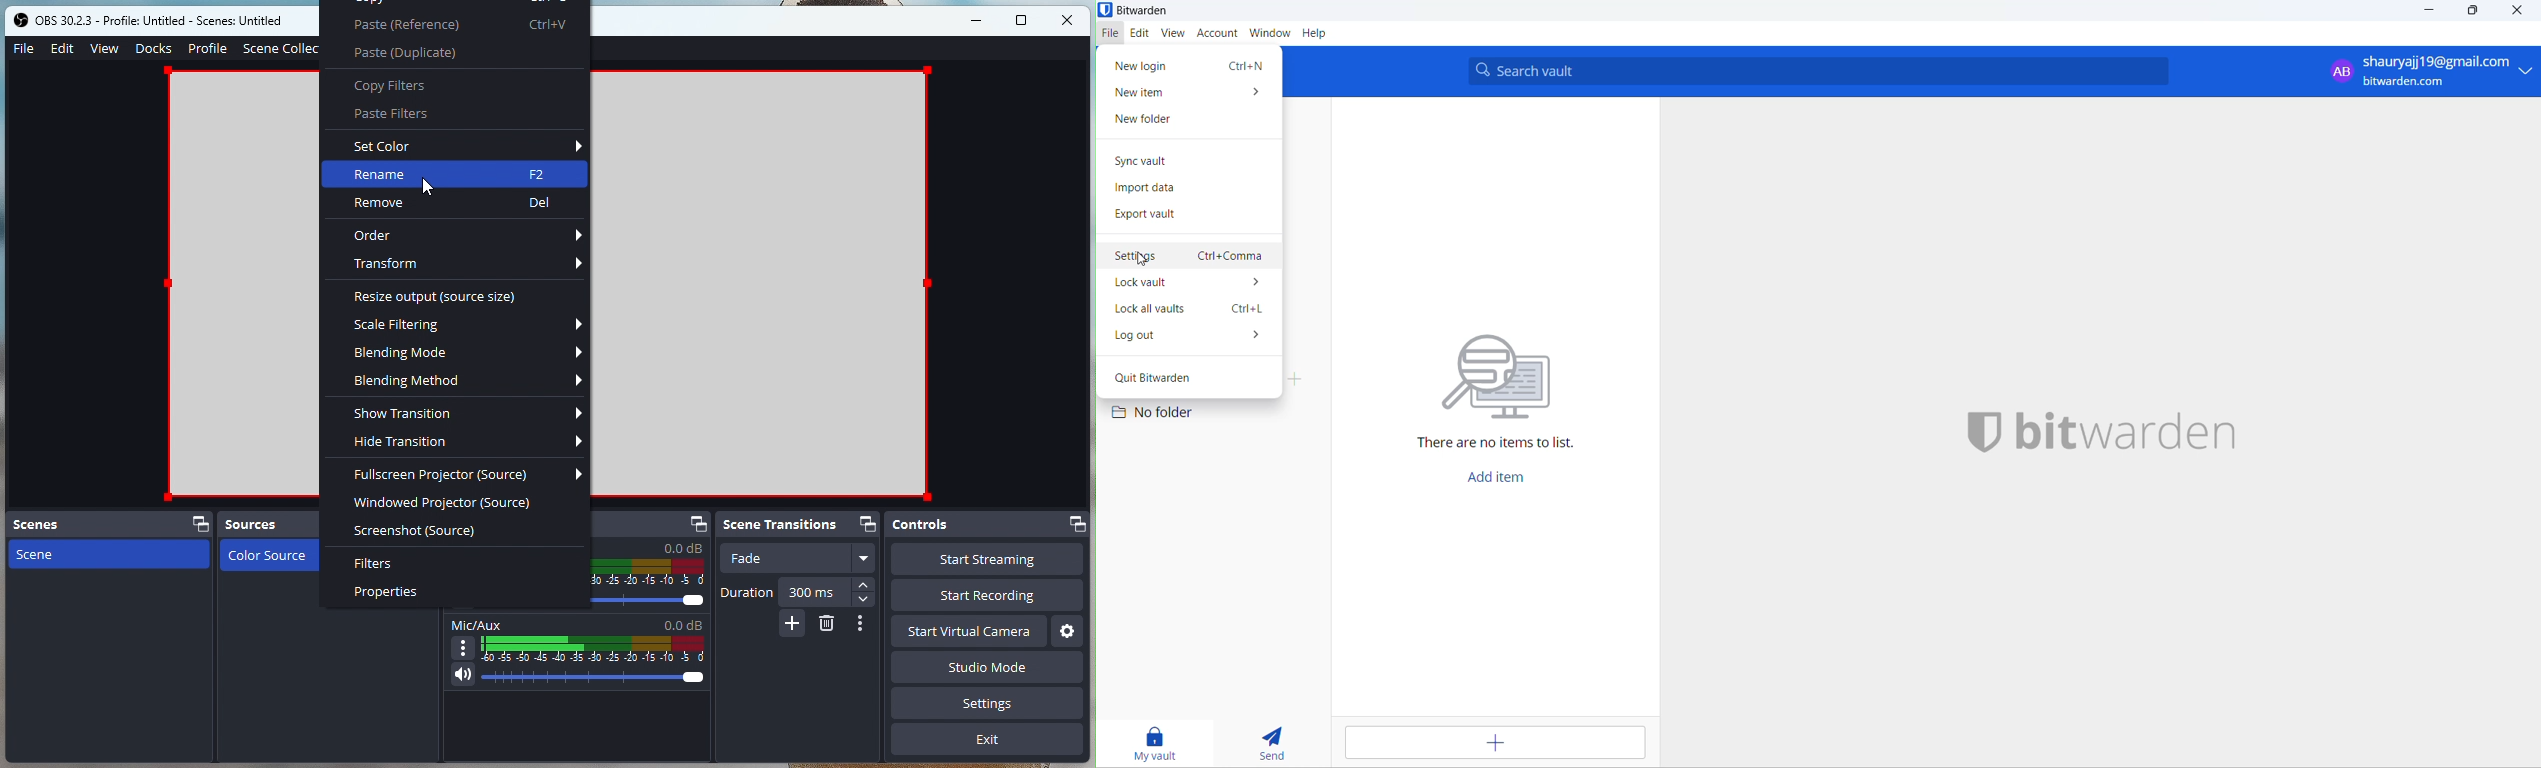 The image size is (2548, 784). What do you see at coordinates (407, 87) in the screenshot?
I see `Copy Filters` at bounding box center [407, 87].